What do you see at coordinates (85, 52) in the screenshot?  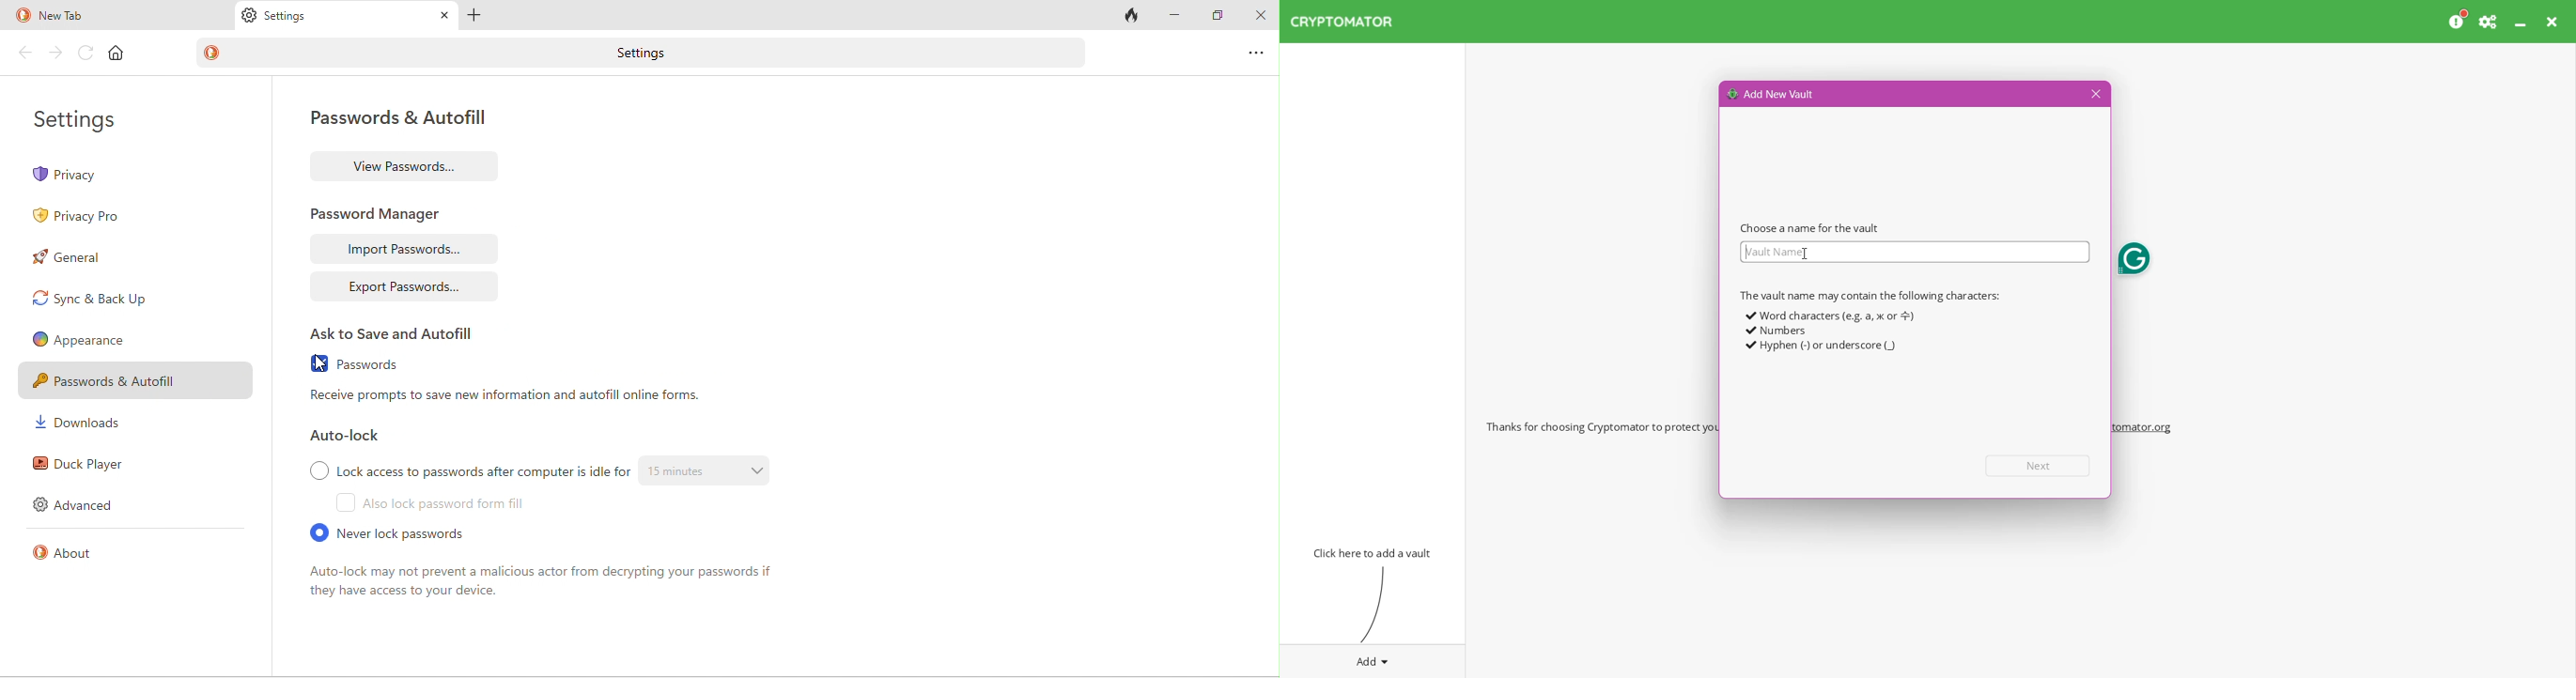 I see `reload` at bounding box center [85, 52].